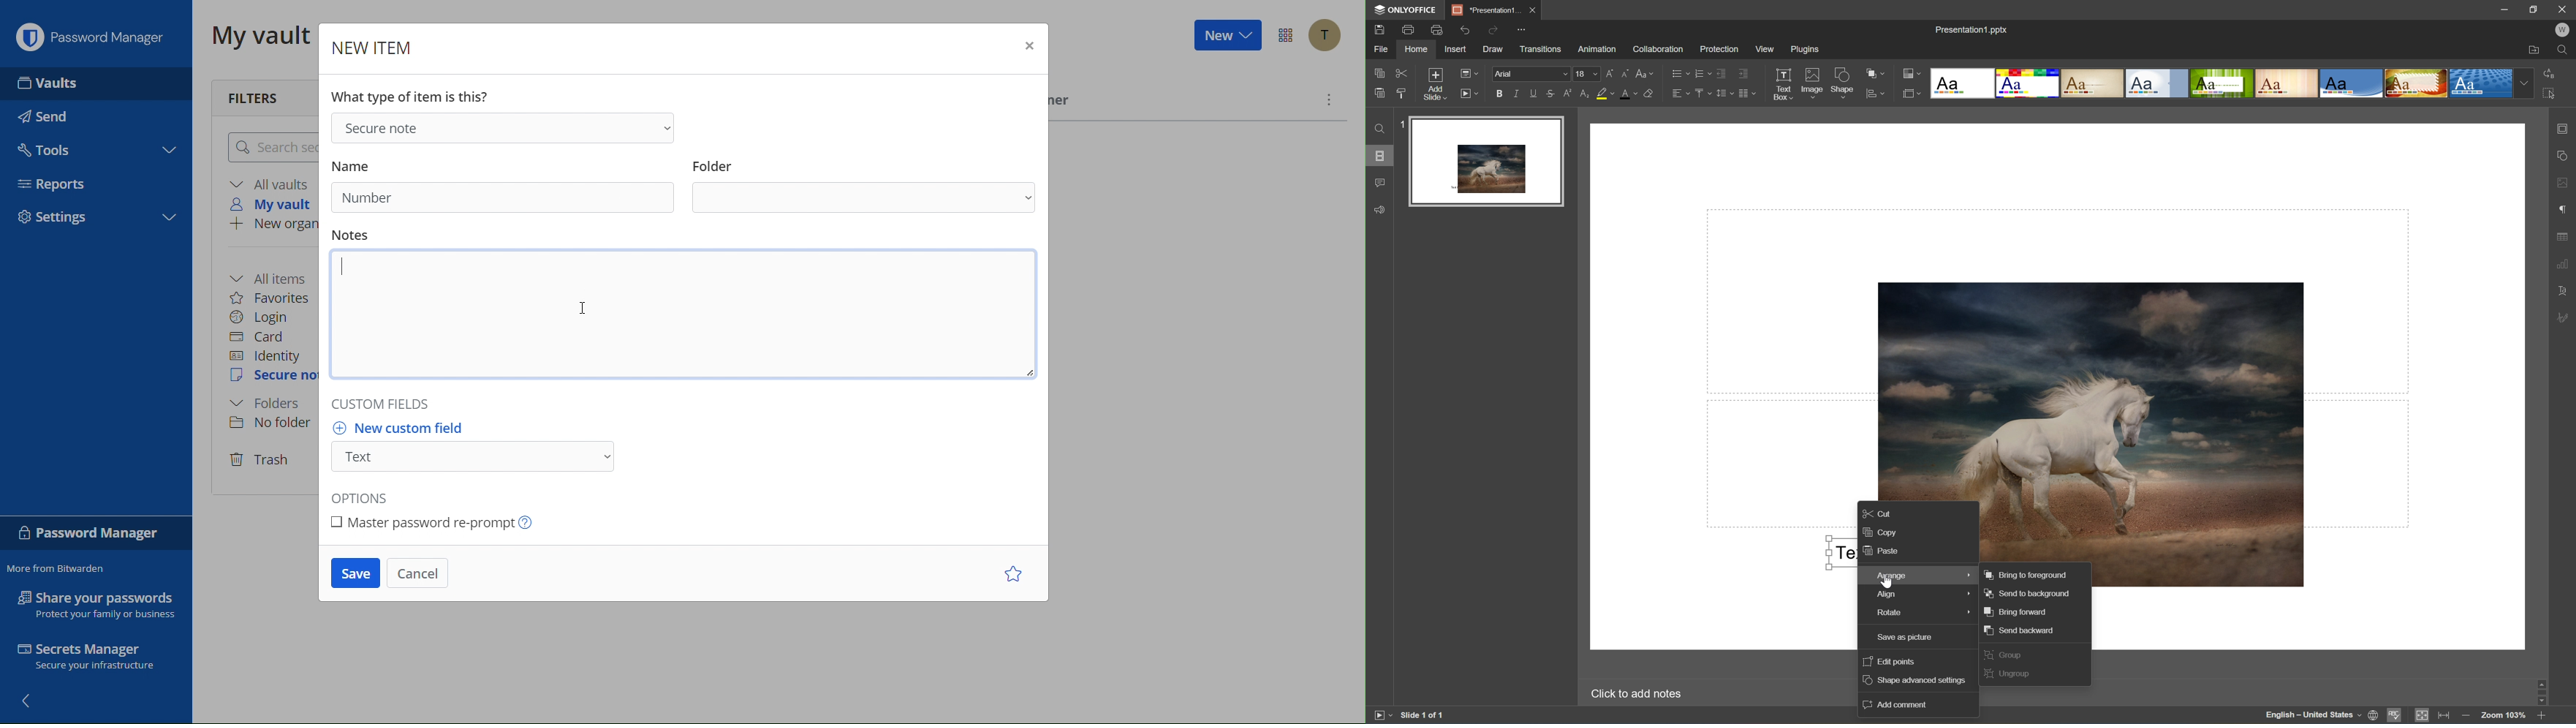 The width and height of the screenshot is (2576, 728). I want to click on Transitions, so click(1540, 49).